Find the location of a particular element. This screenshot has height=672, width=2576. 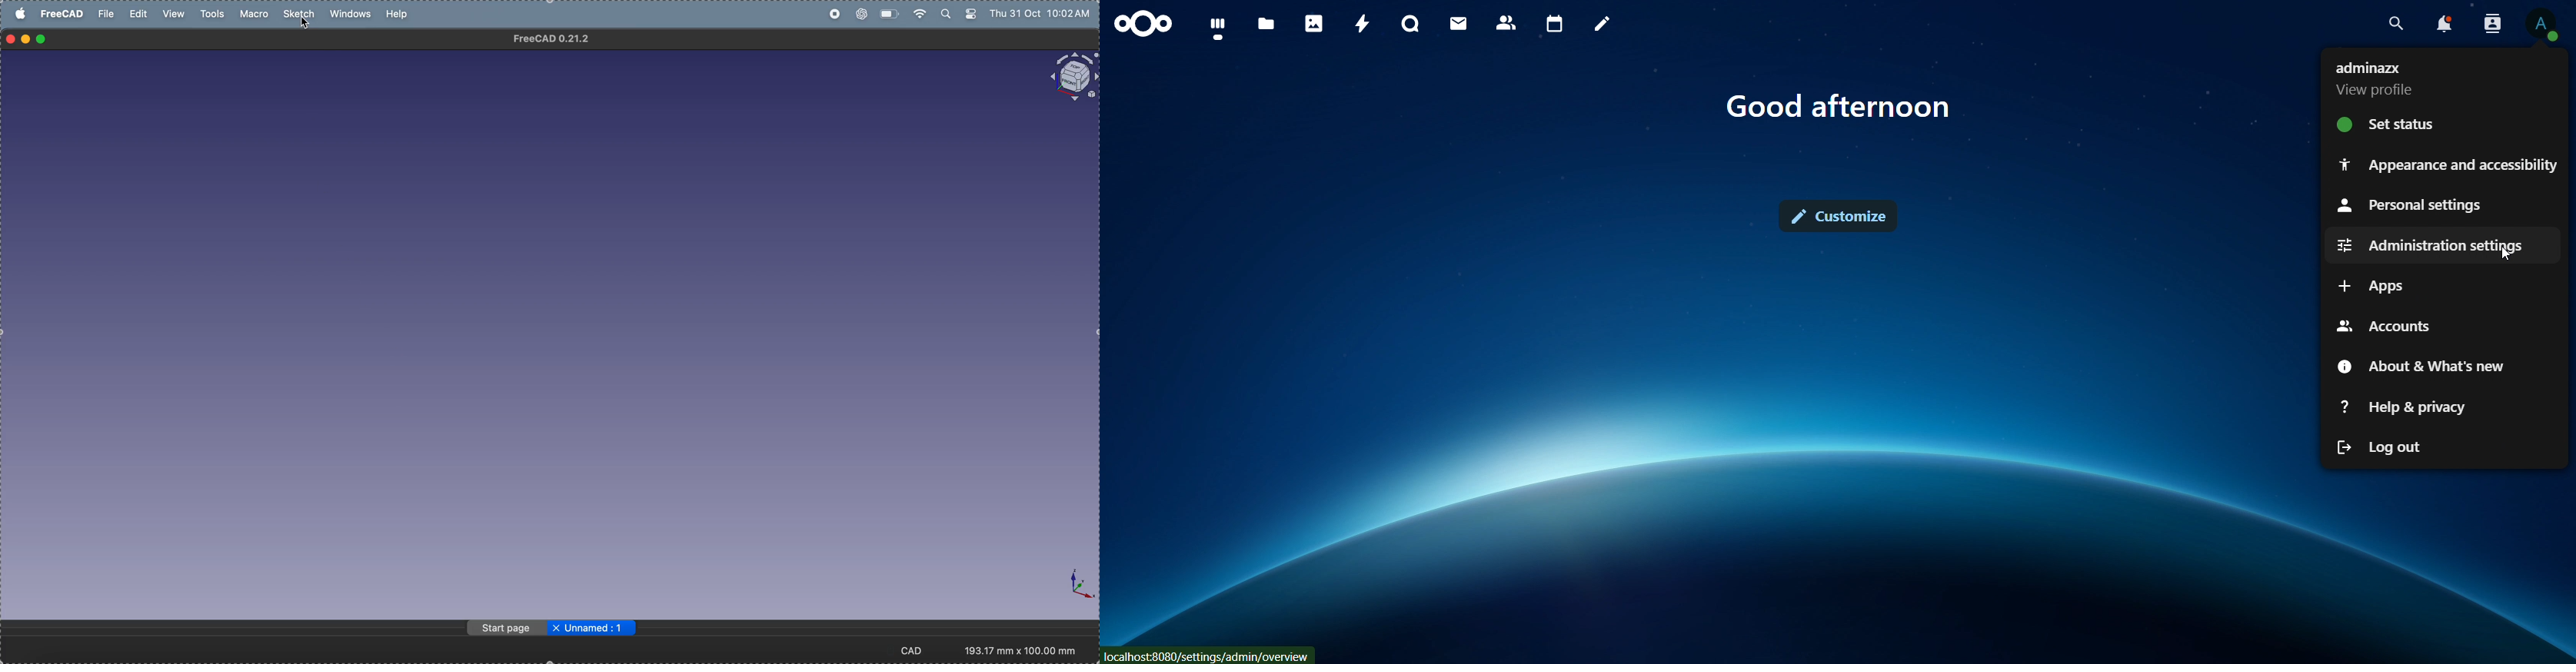

search is located at coordinates (2398, 23).